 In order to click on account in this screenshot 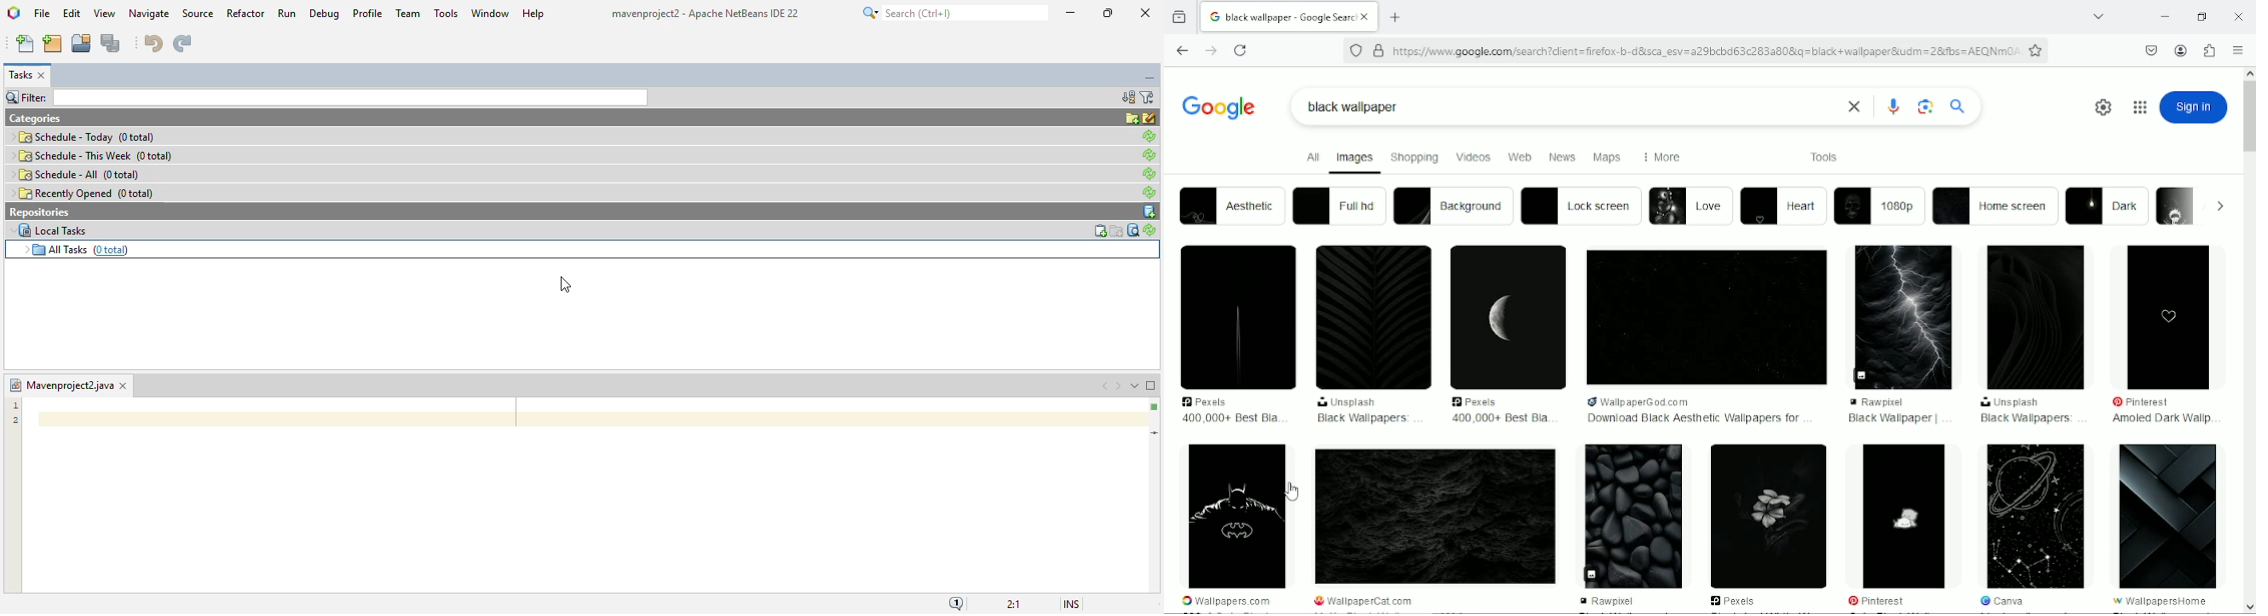, I will do `click(2180, 50)`.